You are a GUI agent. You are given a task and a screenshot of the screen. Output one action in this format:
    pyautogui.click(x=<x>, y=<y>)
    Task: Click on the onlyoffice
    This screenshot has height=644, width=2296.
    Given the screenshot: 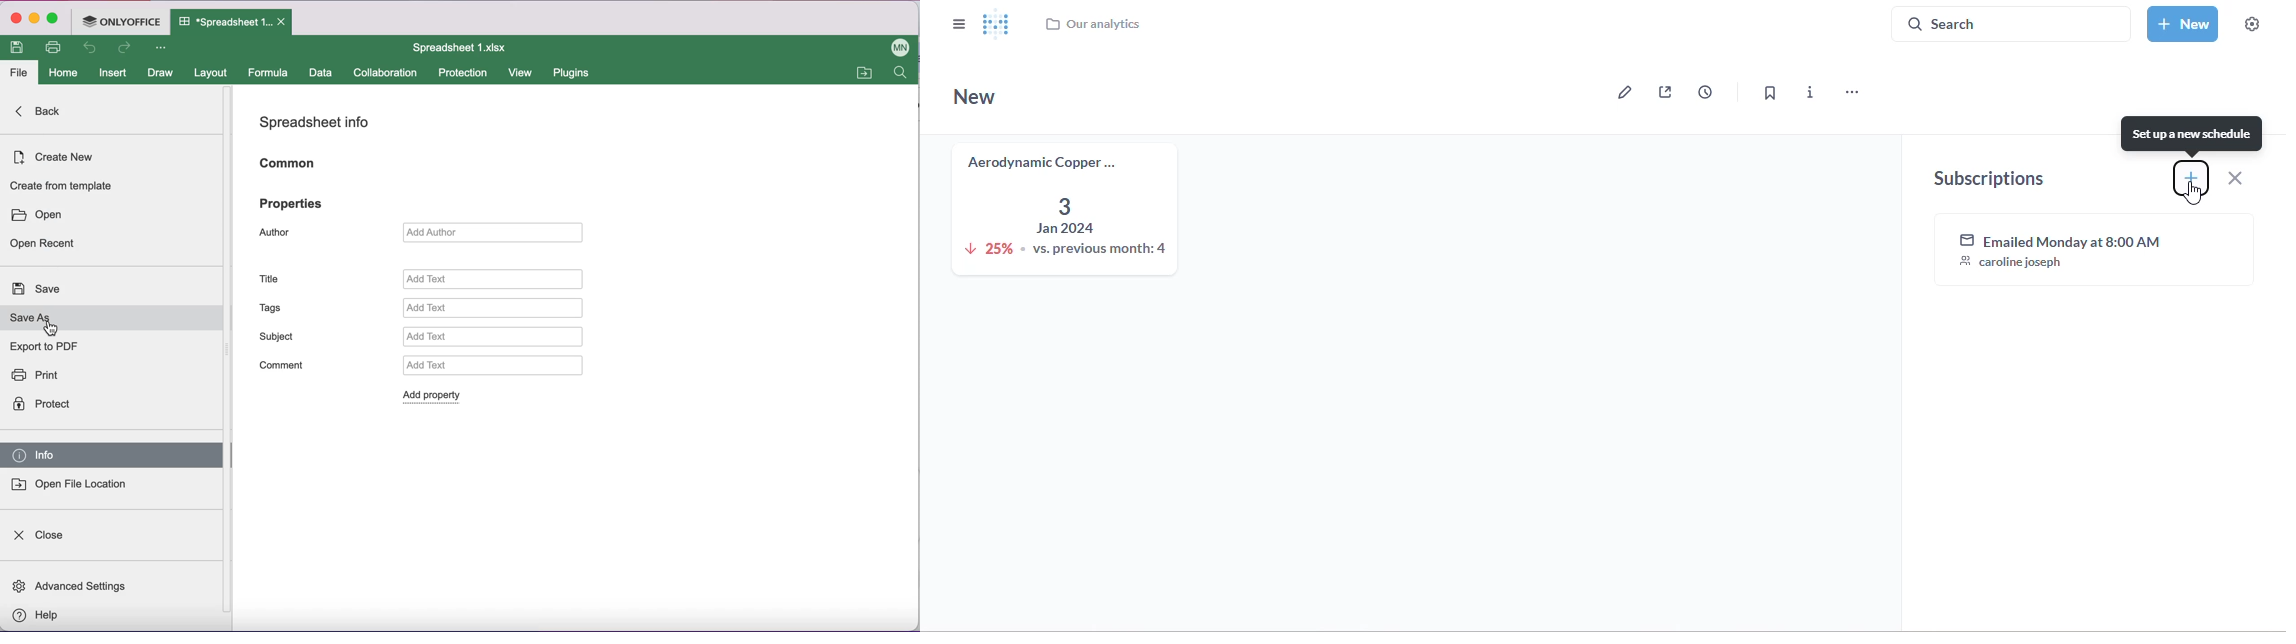 What is the action you would take?
    pyautogui.click(x=119, y=23)
    